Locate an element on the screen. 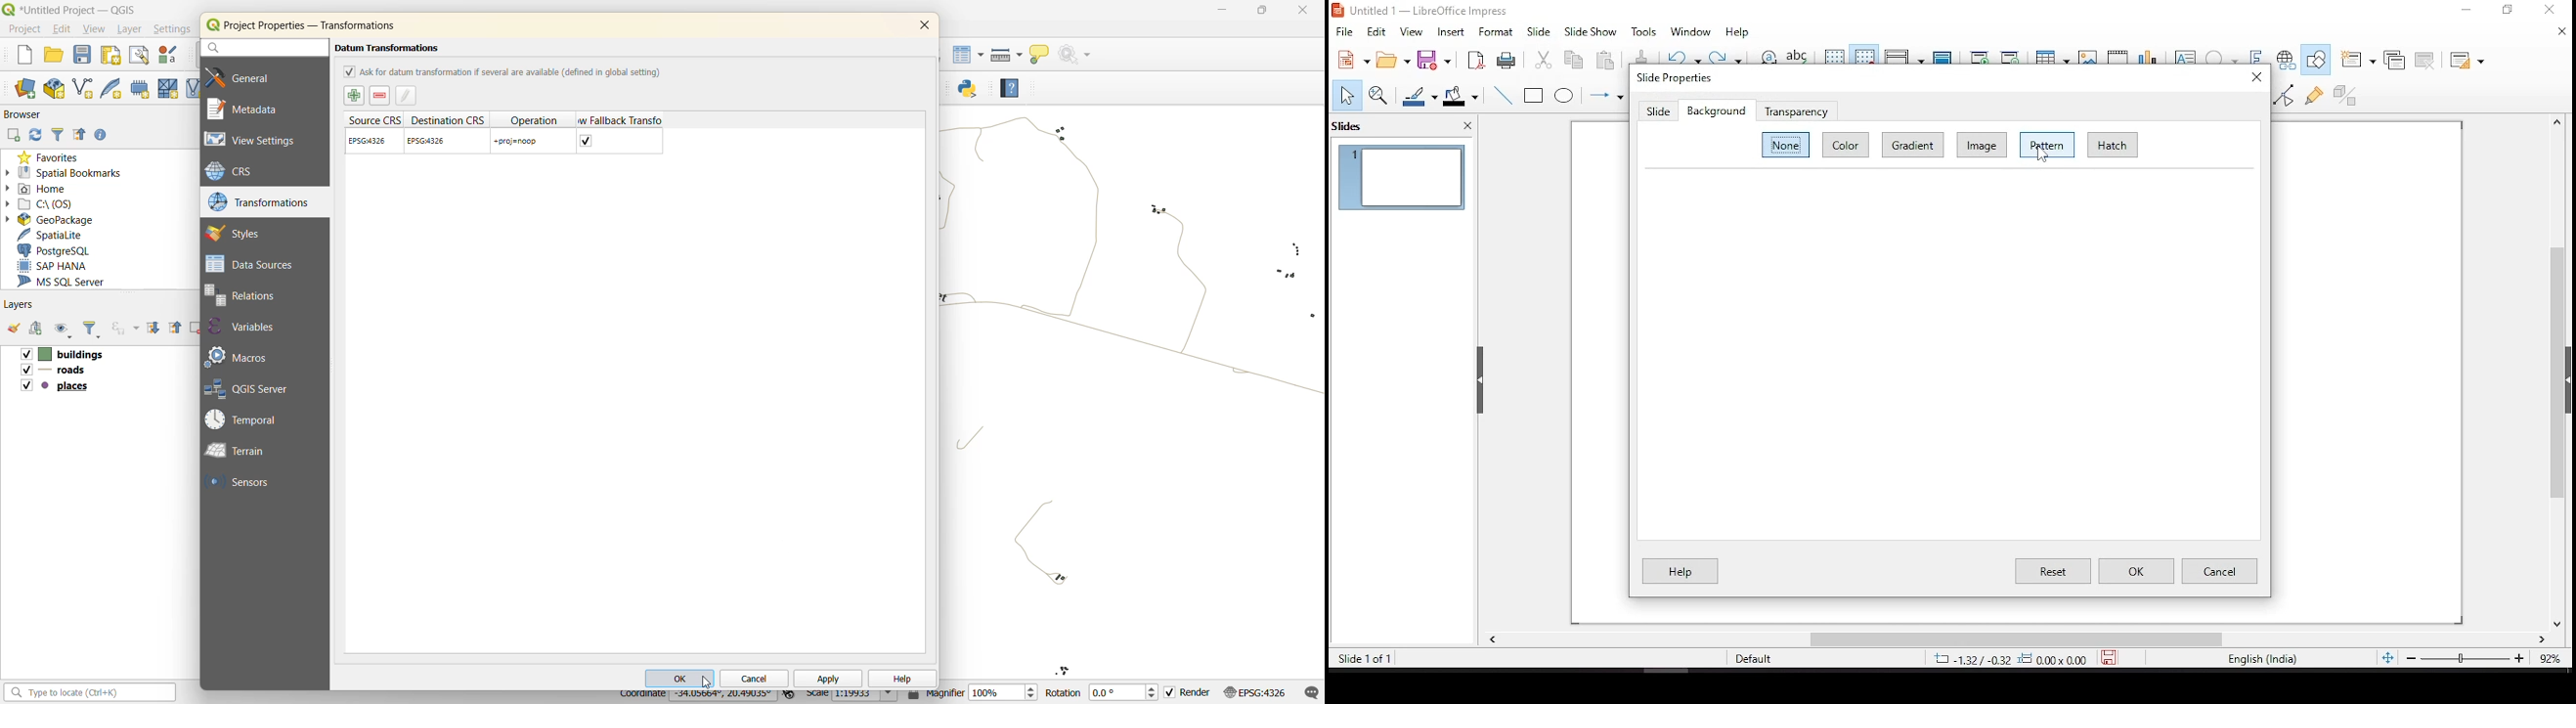  show tips is located at coordinates (1039, 56).